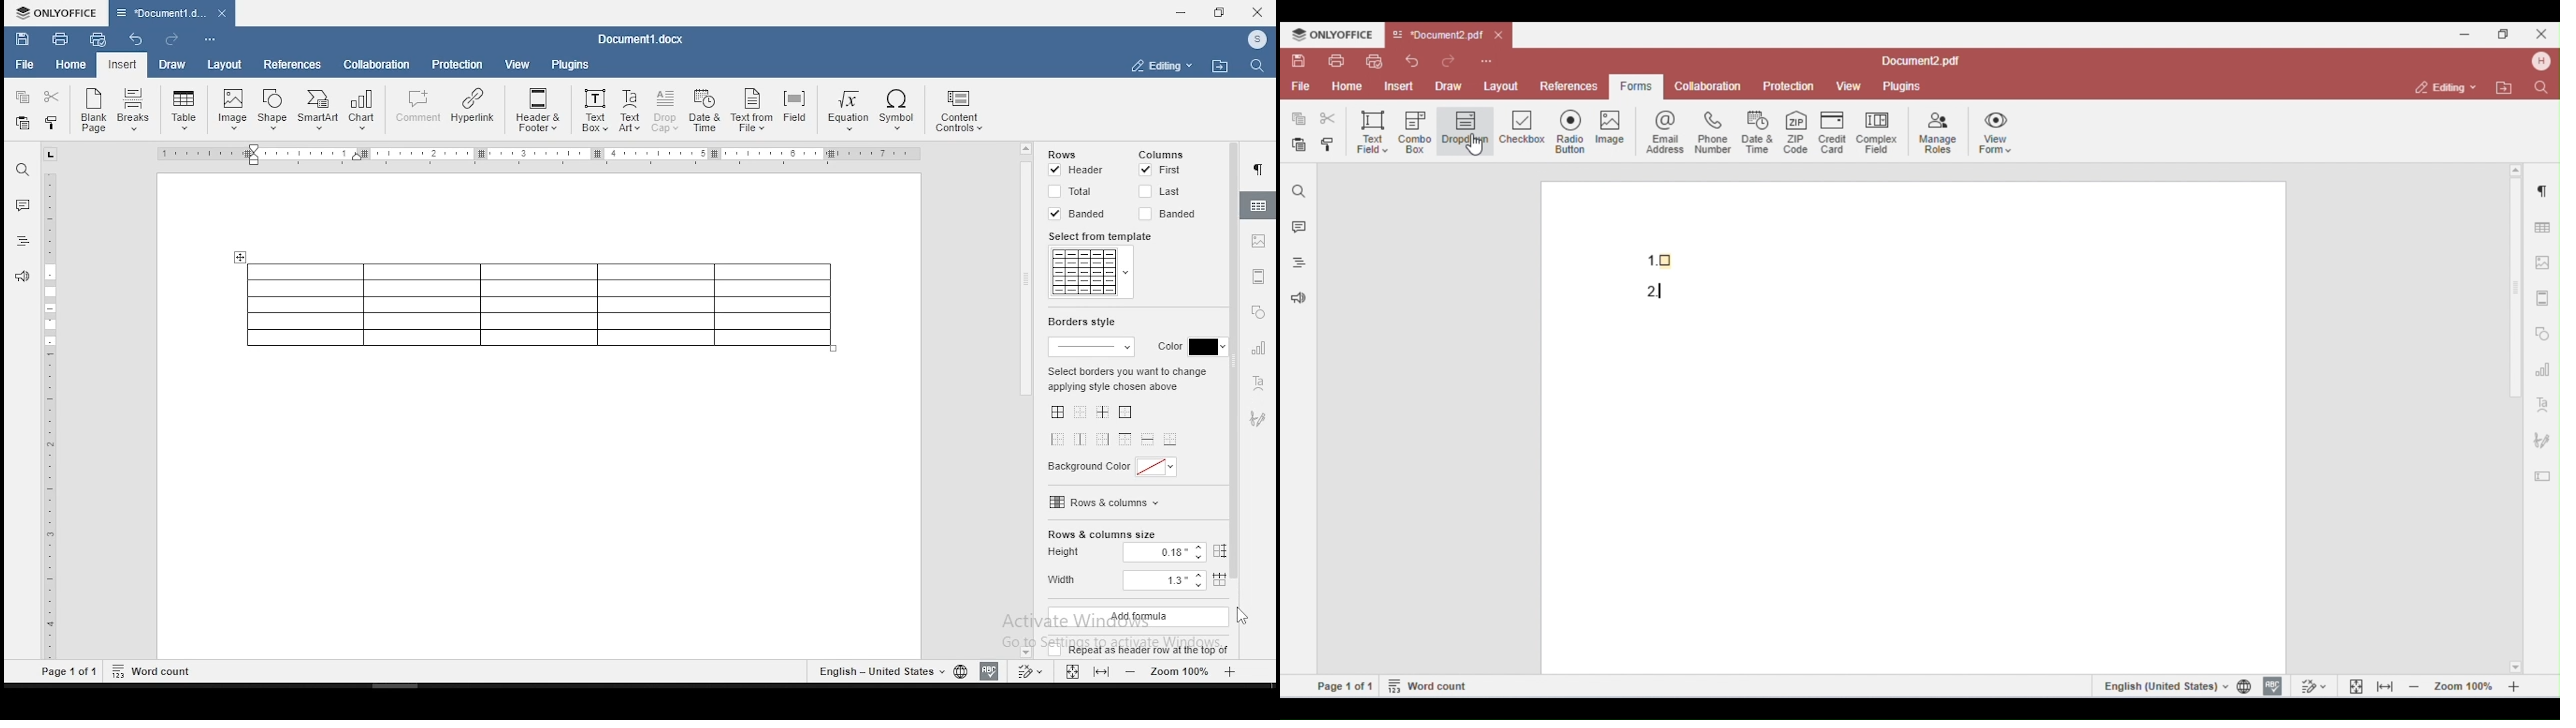 The width and height of the screenshot is (2576, 728). What do you see at coordinates (210, 41) in the screenshot?
I see `customize quick toolbars` at bounding box center [210, 41].